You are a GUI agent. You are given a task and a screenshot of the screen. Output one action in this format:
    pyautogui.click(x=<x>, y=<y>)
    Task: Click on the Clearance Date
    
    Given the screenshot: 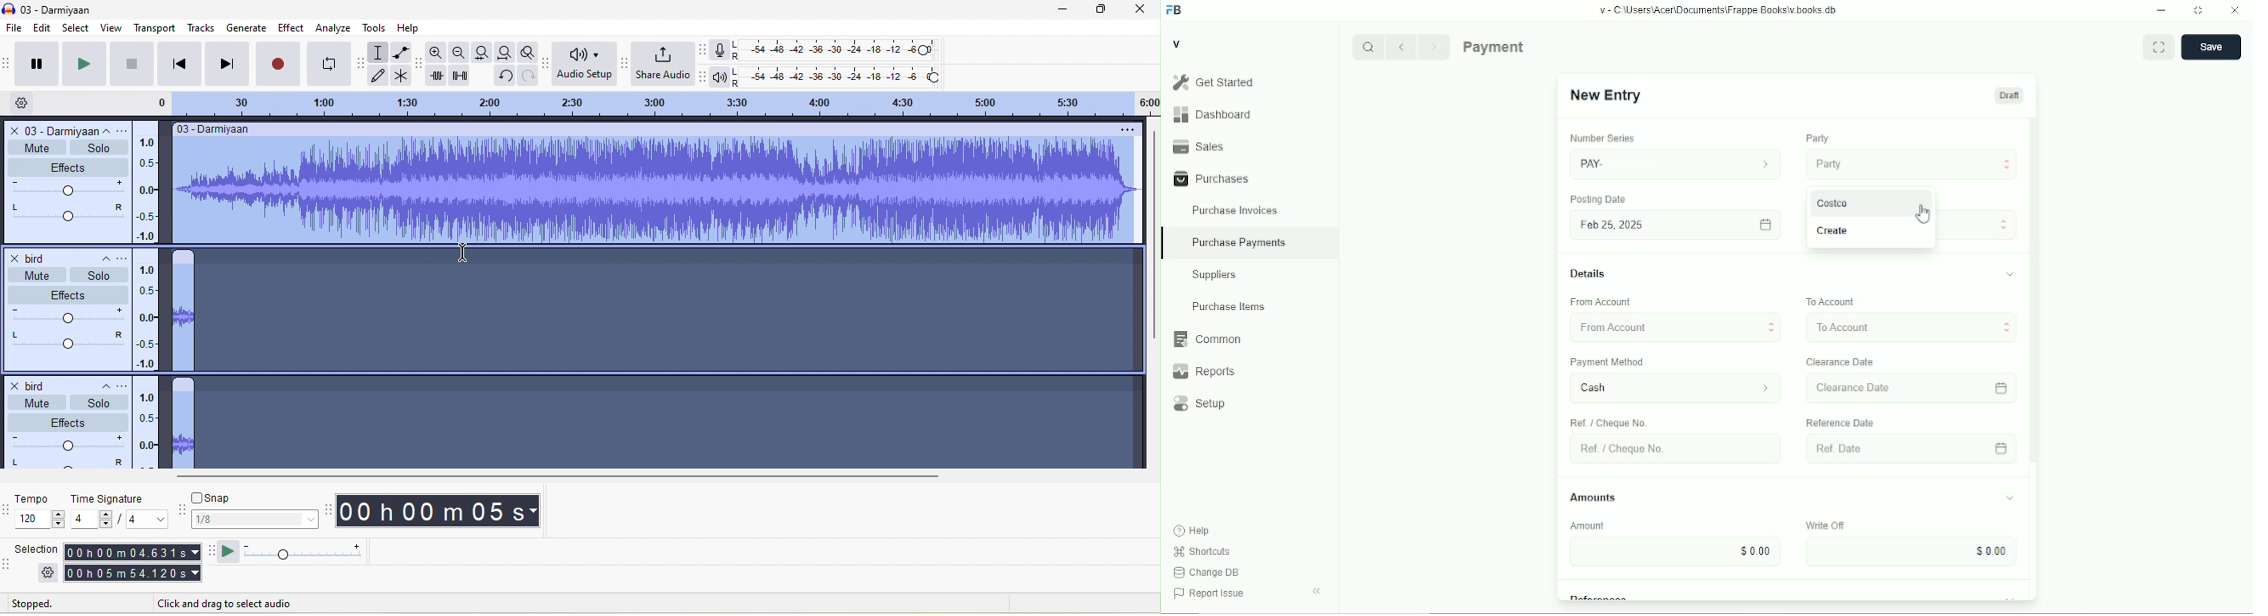 What is the action you would take?
    pyautogui.click(x=1844, y=362)
    